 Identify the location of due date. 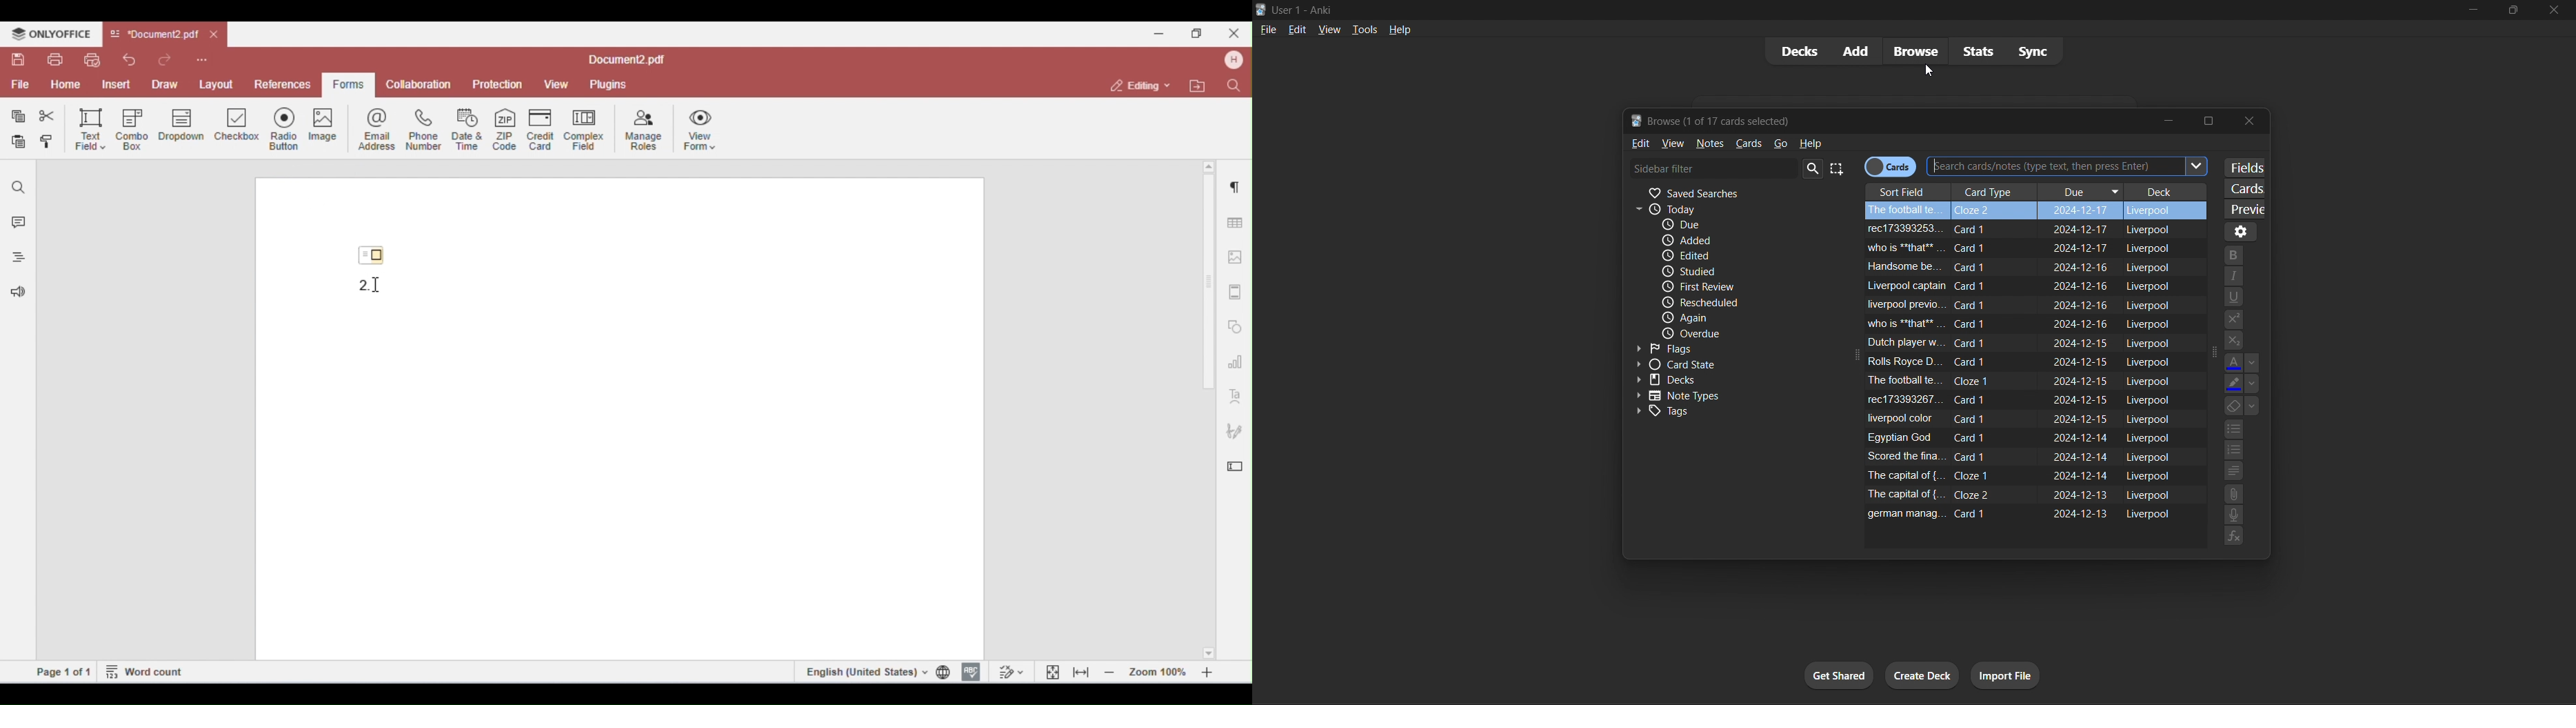
(2083, 230).